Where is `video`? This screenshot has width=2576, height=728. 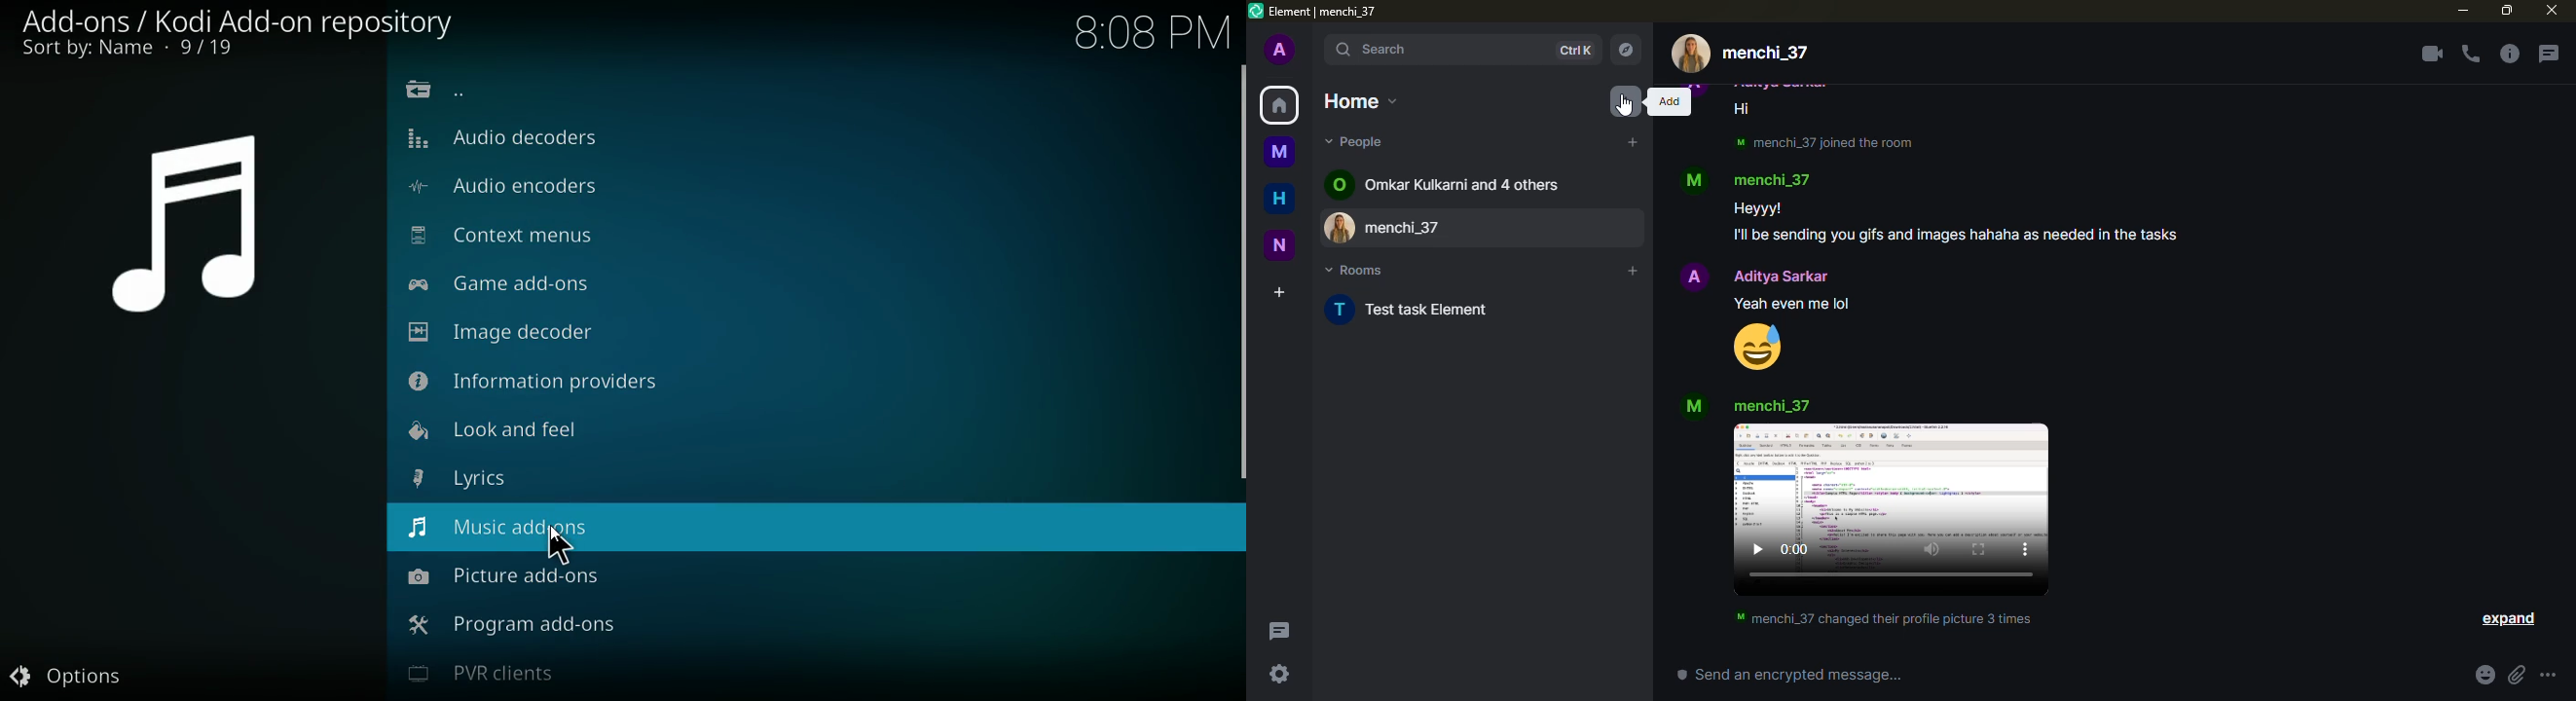
video is located at coordinates (1891, 509).